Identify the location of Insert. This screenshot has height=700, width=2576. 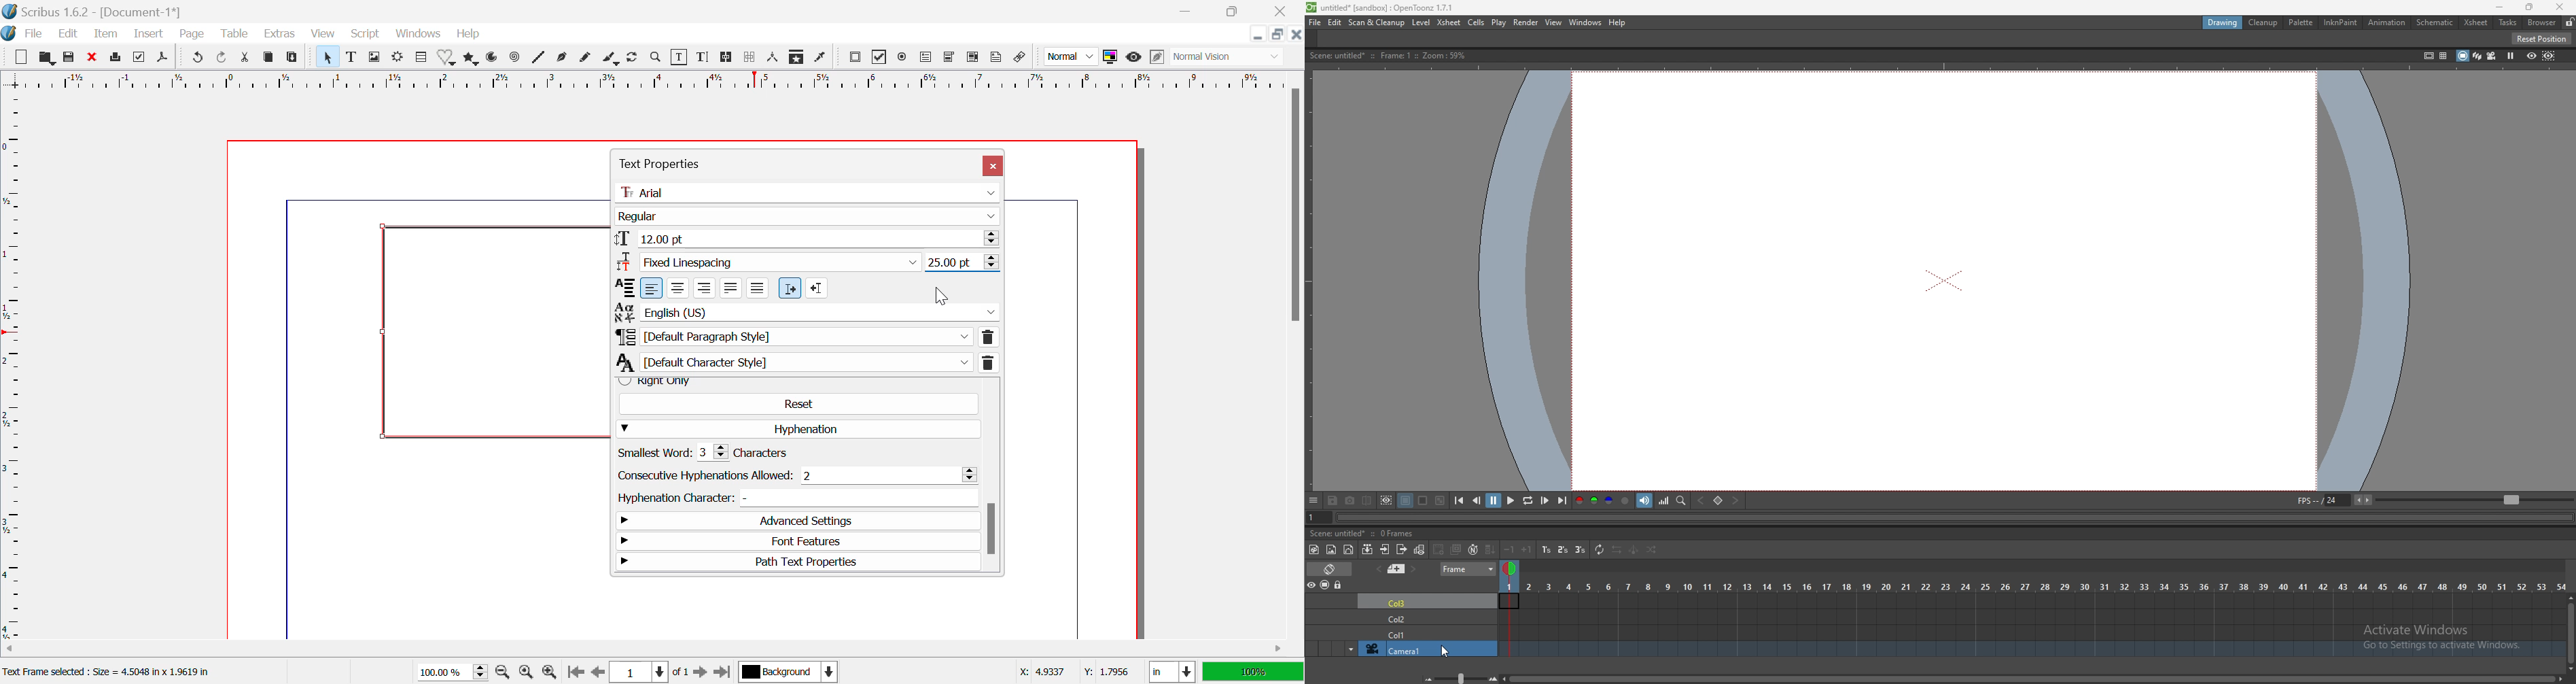
(150, 34).